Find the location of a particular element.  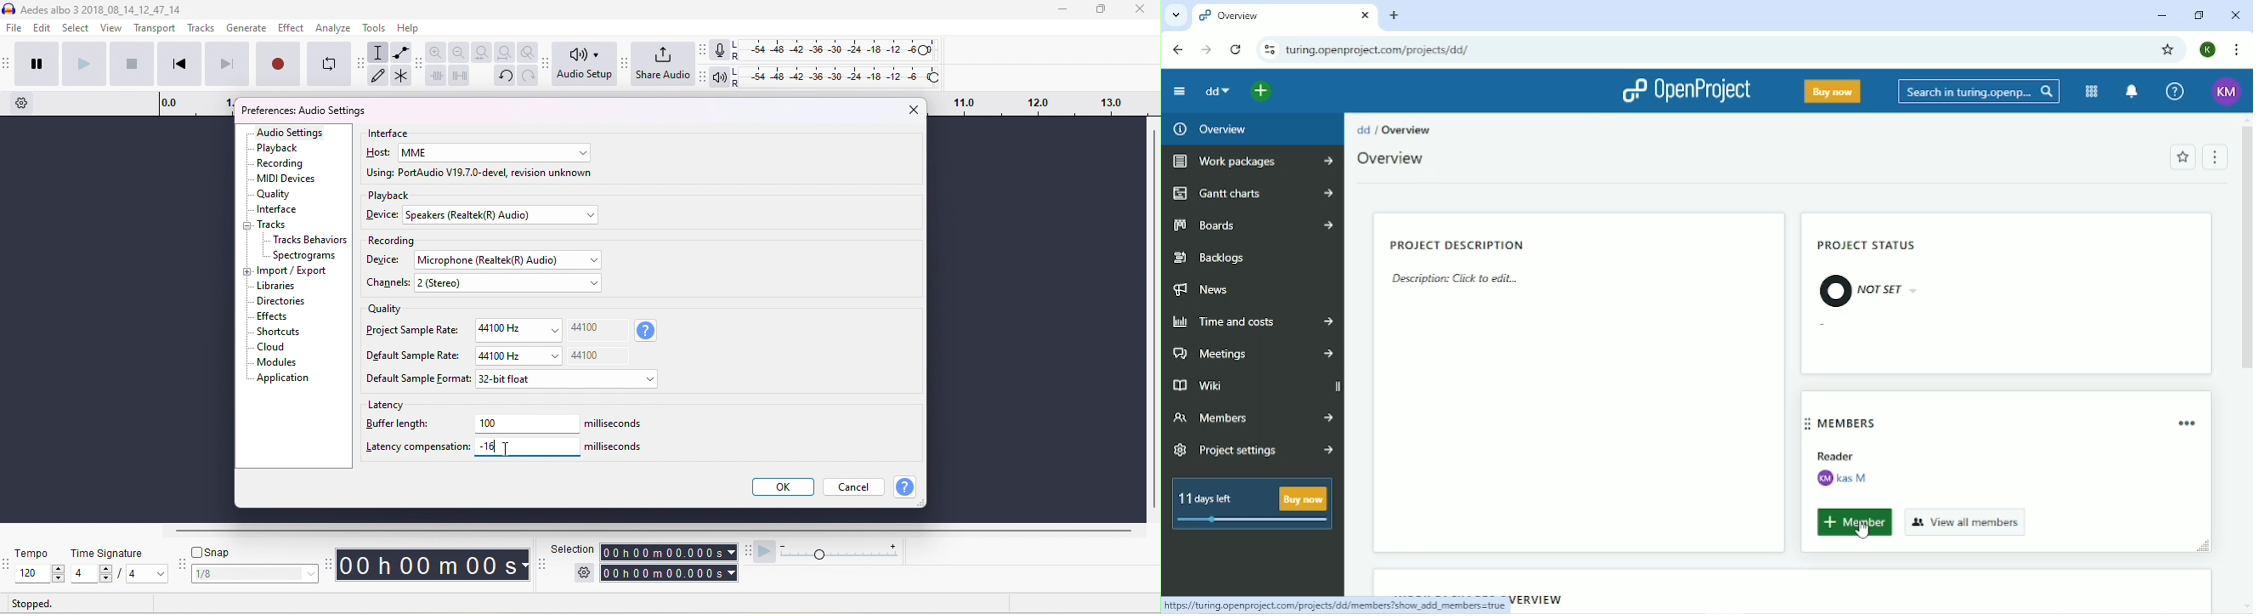

R is located at coordinates (737, 58).